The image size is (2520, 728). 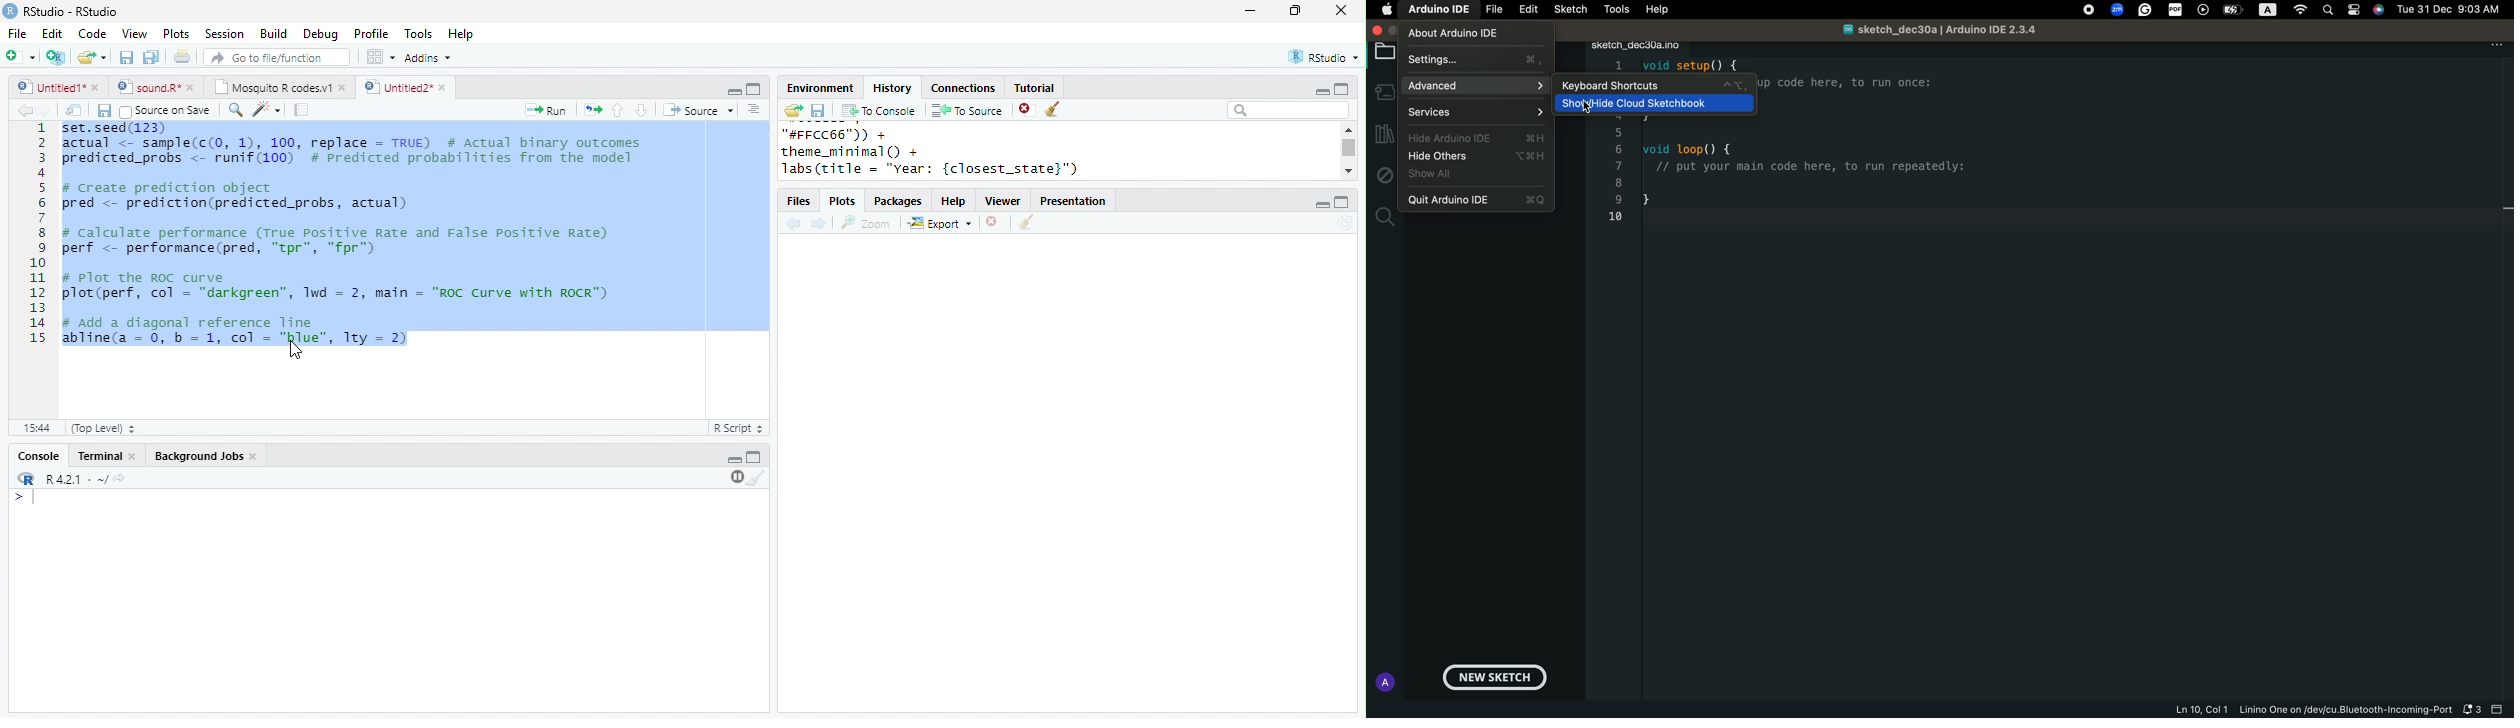 What do you see at coordinates (1474, 86) in the screenshot?
I see `advance` at bounding box center [1474, 86].